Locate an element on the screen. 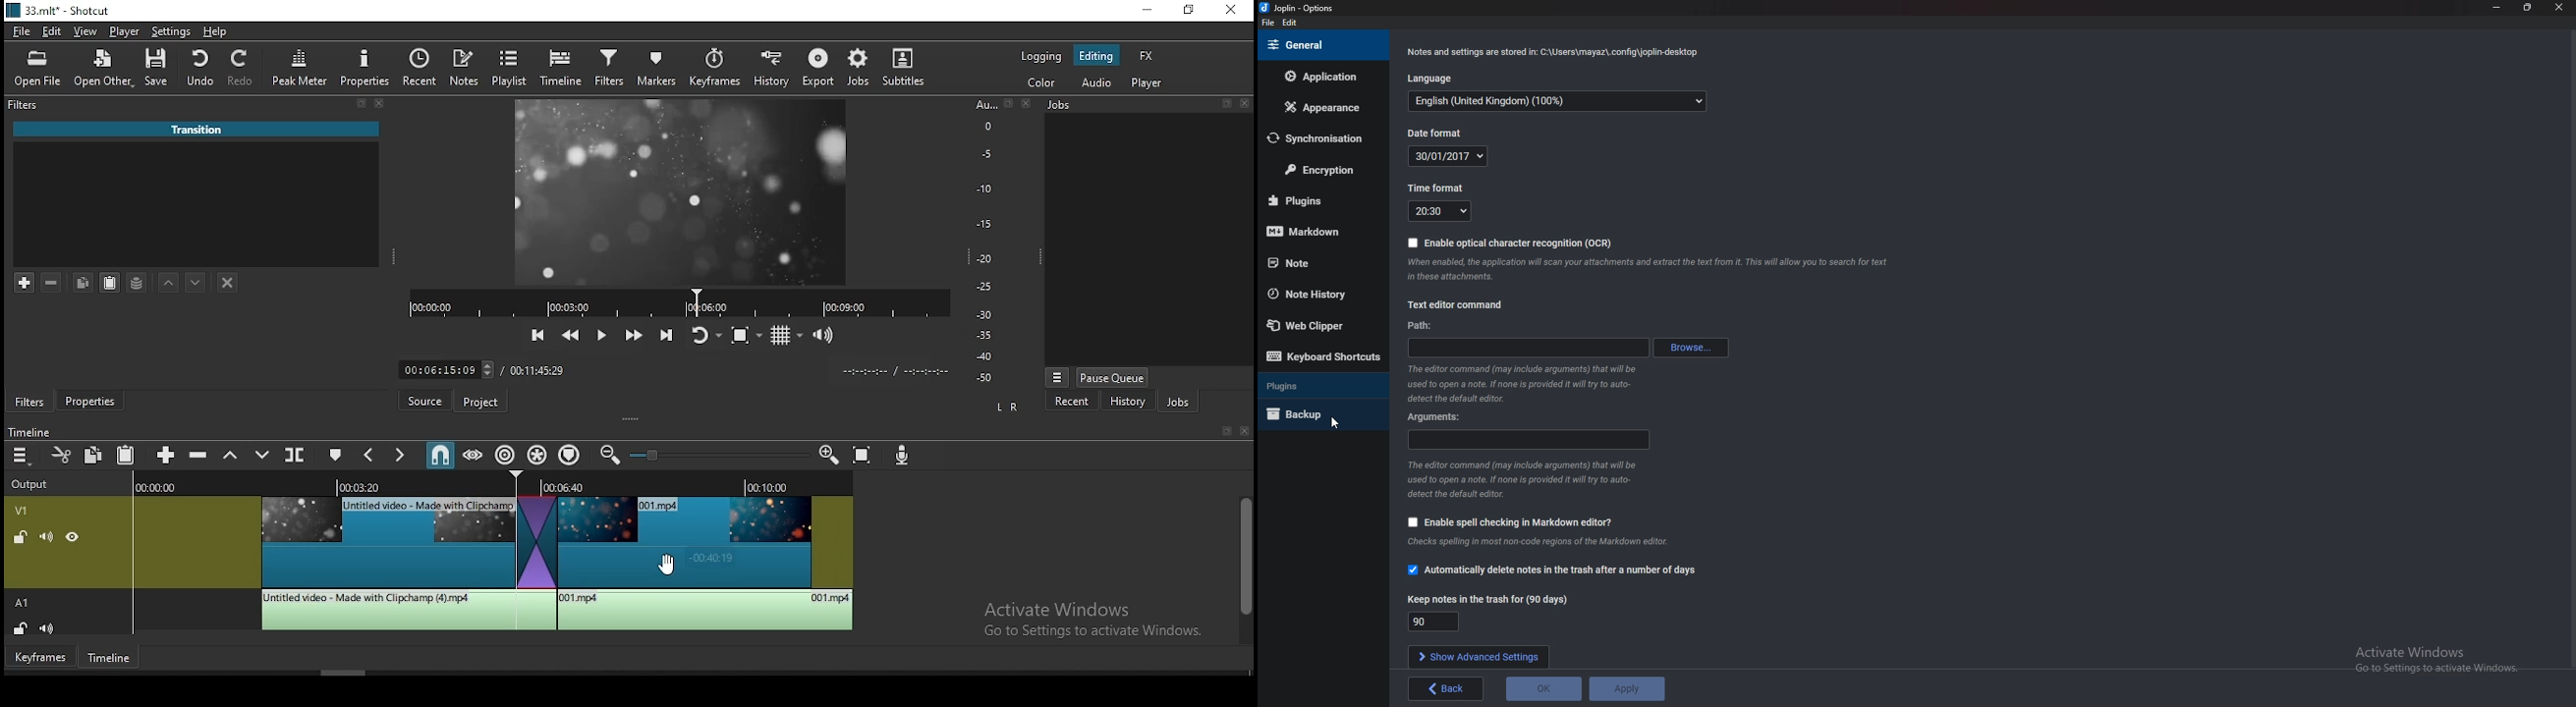 The width and height of the screenshot is (2576, 728). play quickly backward is located at coordinates (573, 335).